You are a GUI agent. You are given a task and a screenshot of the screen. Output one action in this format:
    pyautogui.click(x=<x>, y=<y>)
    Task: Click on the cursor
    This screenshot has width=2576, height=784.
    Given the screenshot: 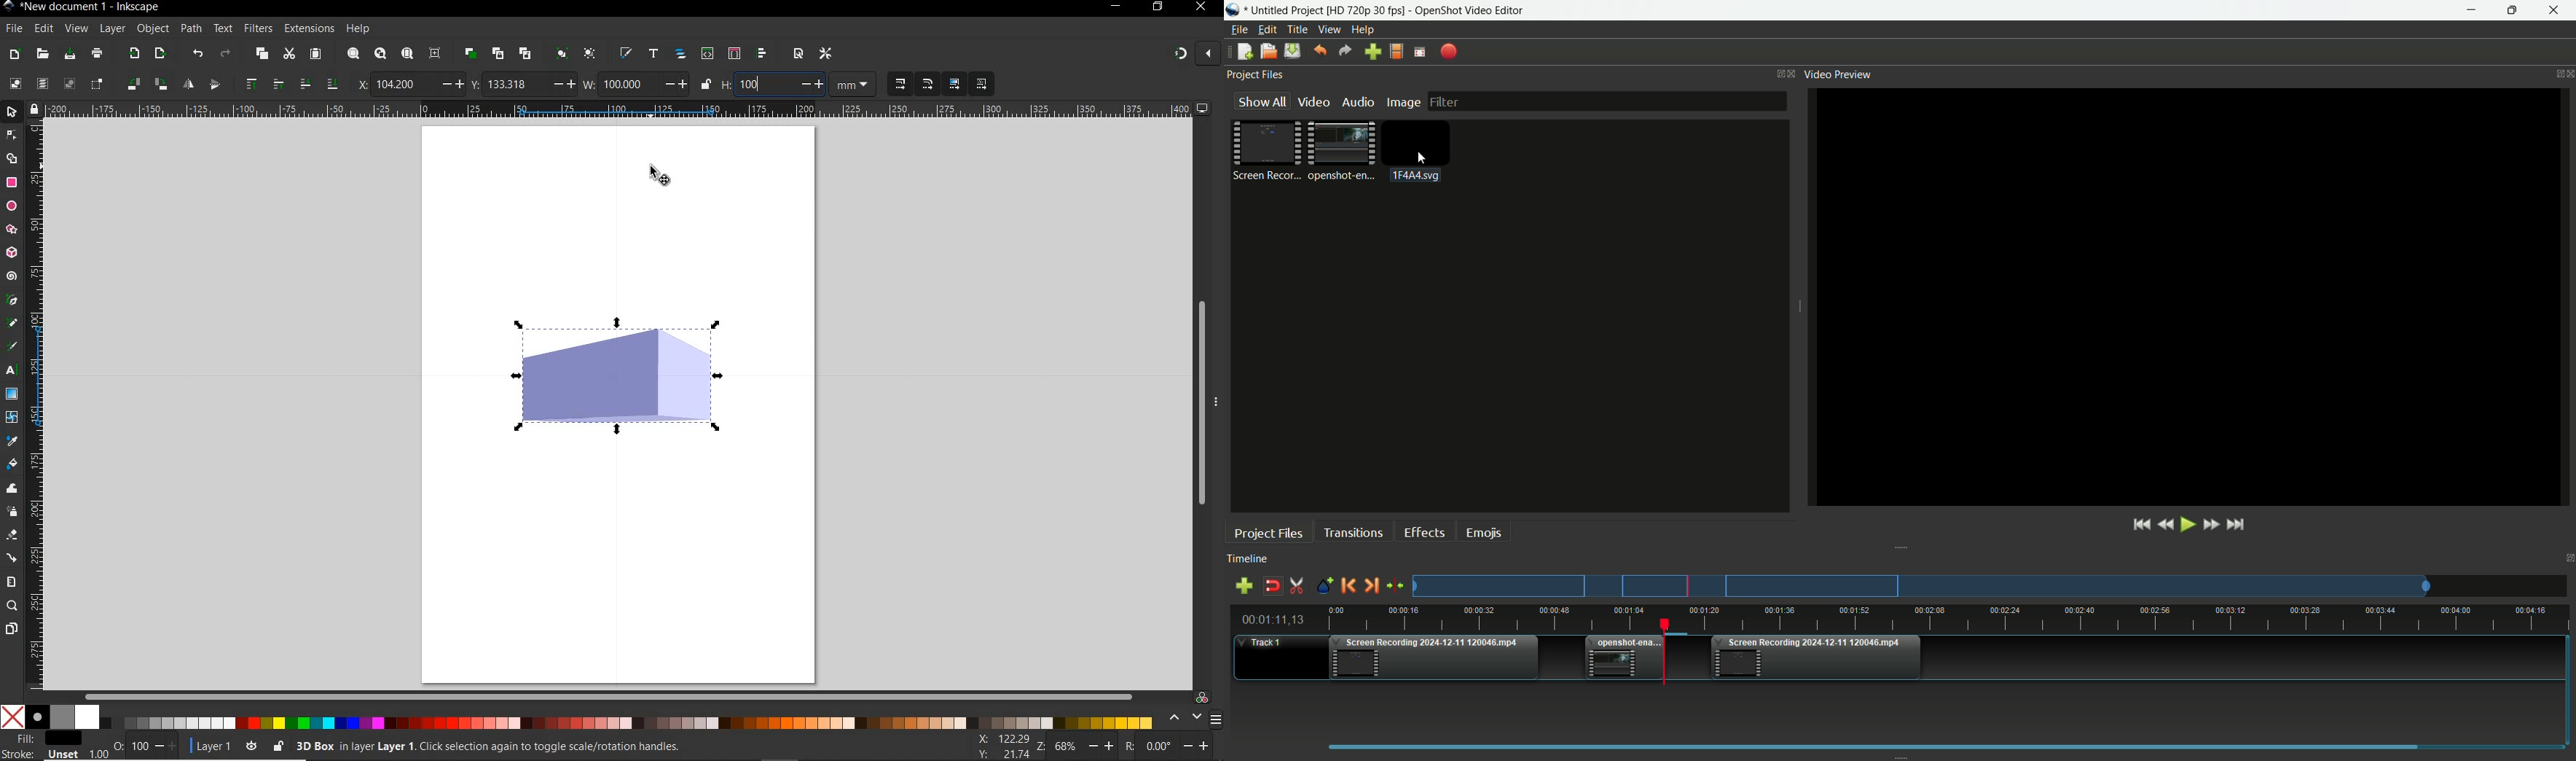 What is the action you would take?
    pyautogui.click(x=1422, y=159)
    